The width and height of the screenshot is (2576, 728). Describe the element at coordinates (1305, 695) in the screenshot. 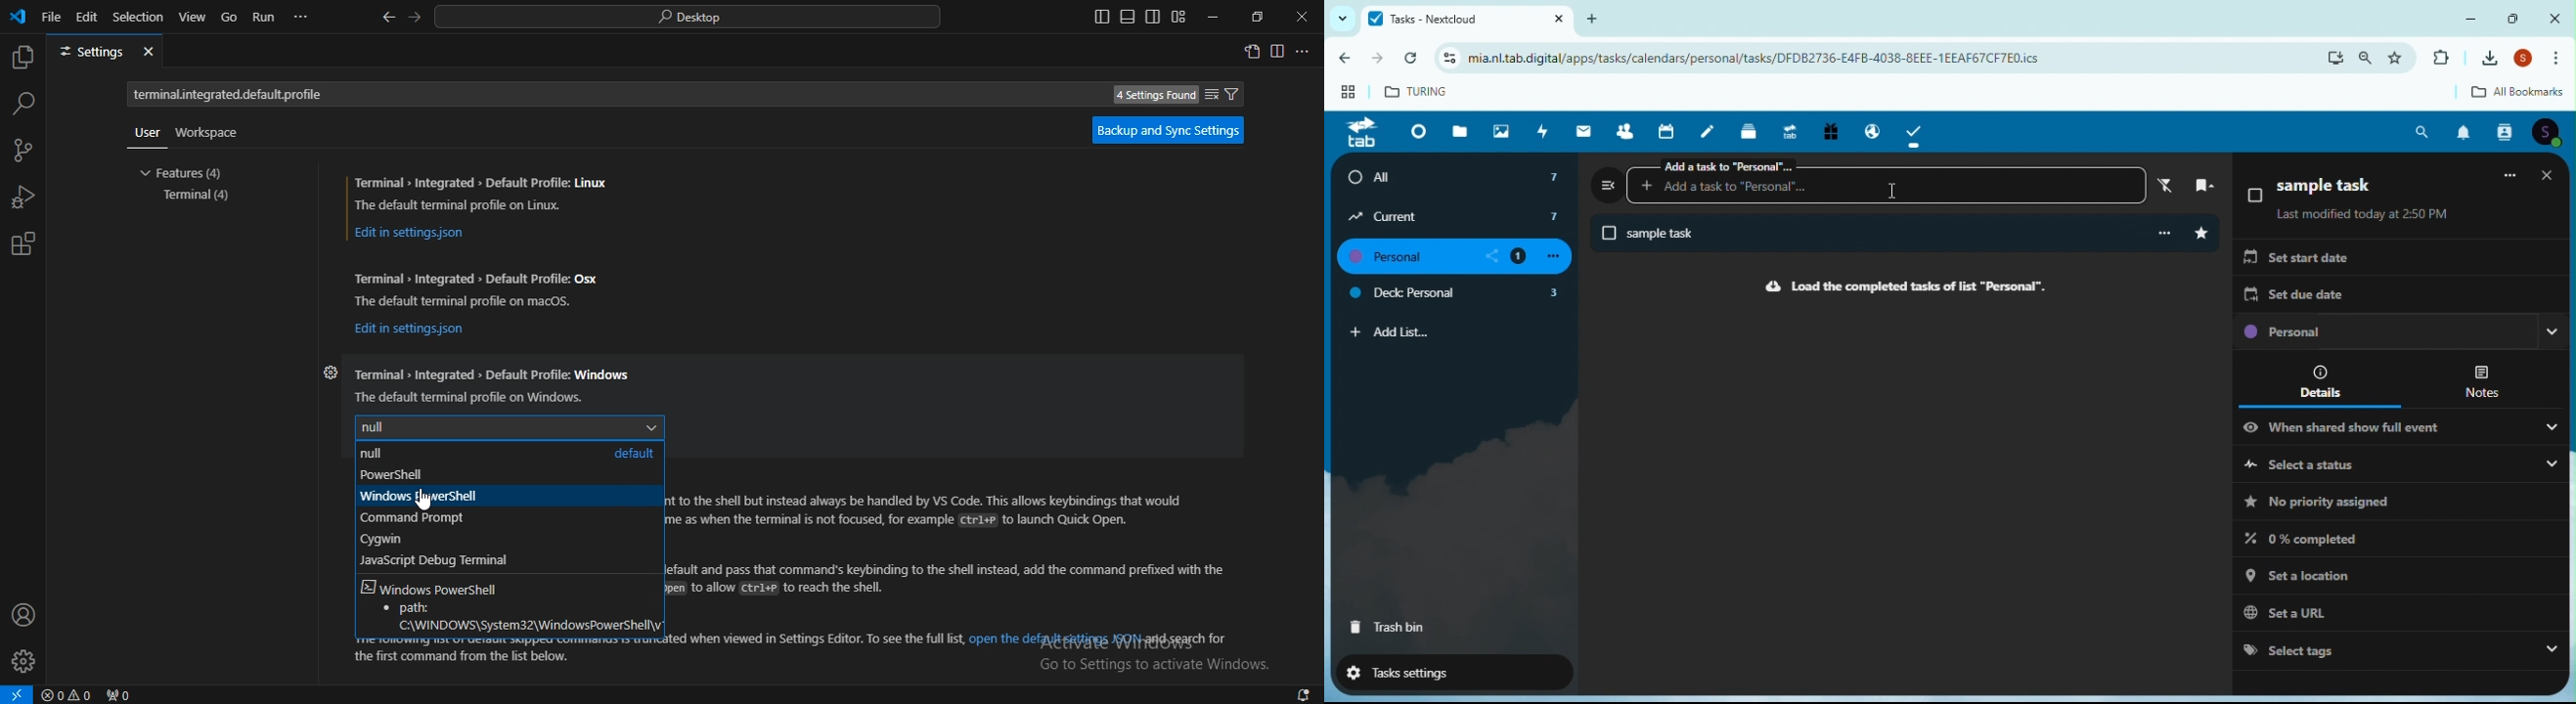

I see `notifications` at that location.